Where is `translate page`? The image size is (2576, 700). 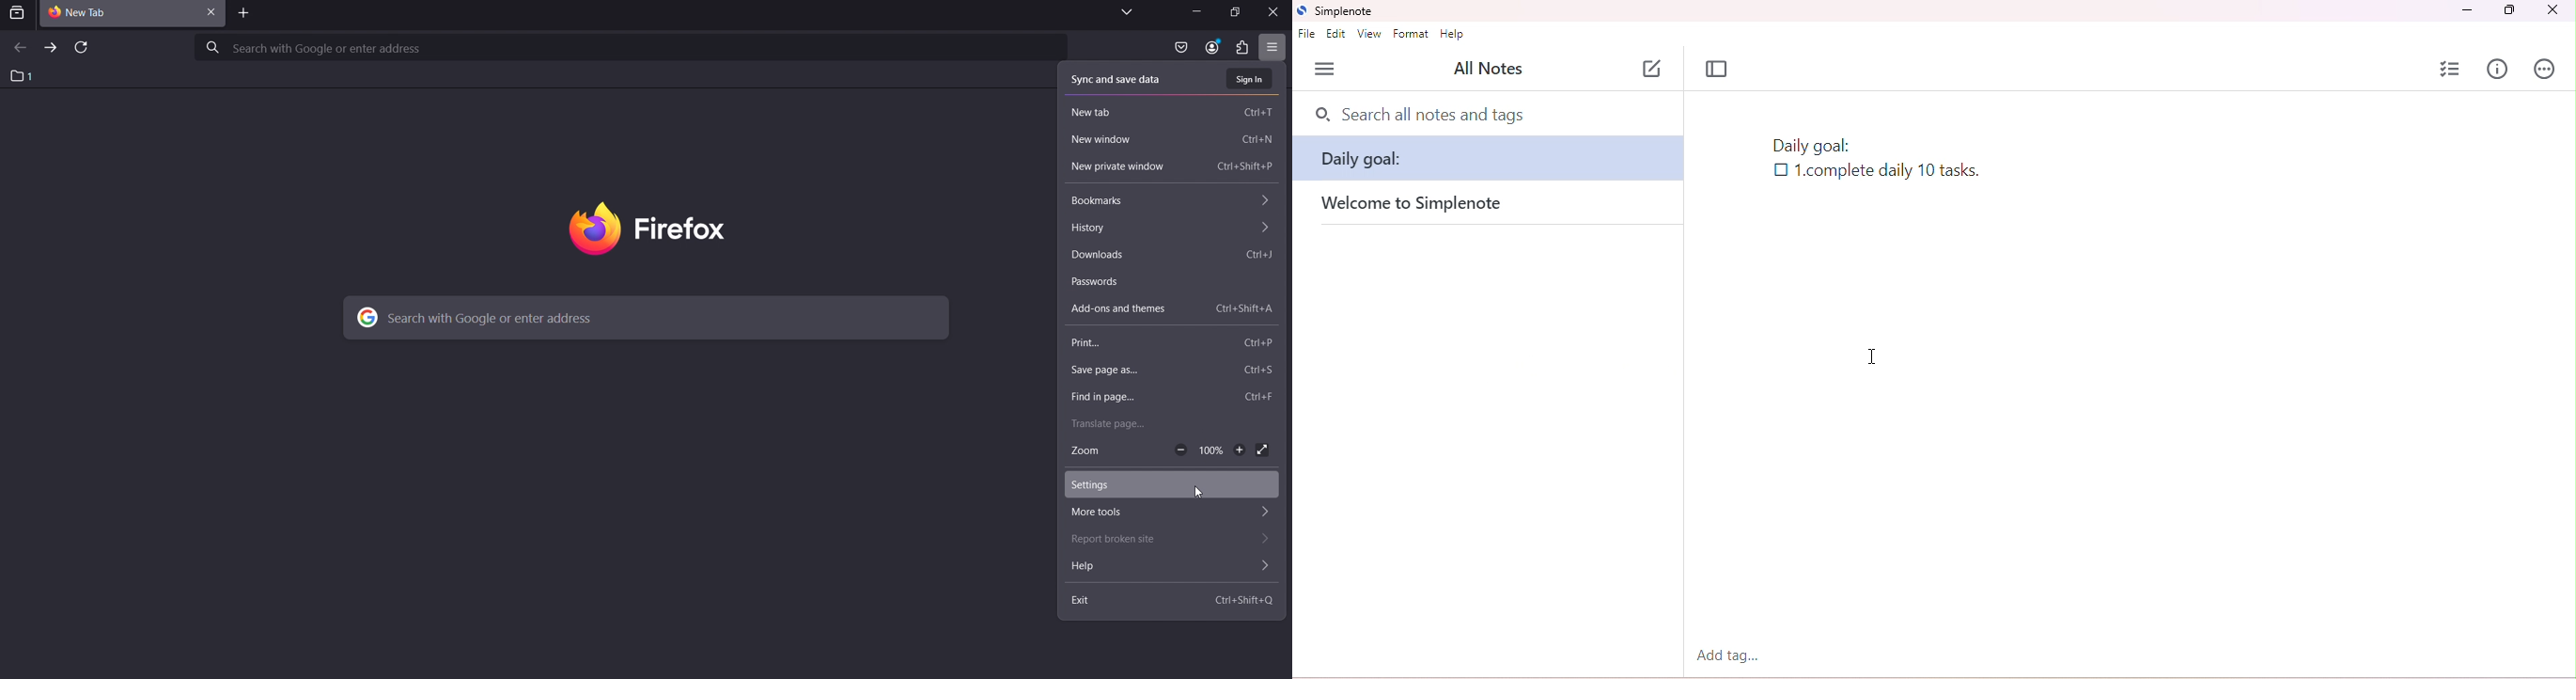
translate page is located at coordinates (1168, 423).